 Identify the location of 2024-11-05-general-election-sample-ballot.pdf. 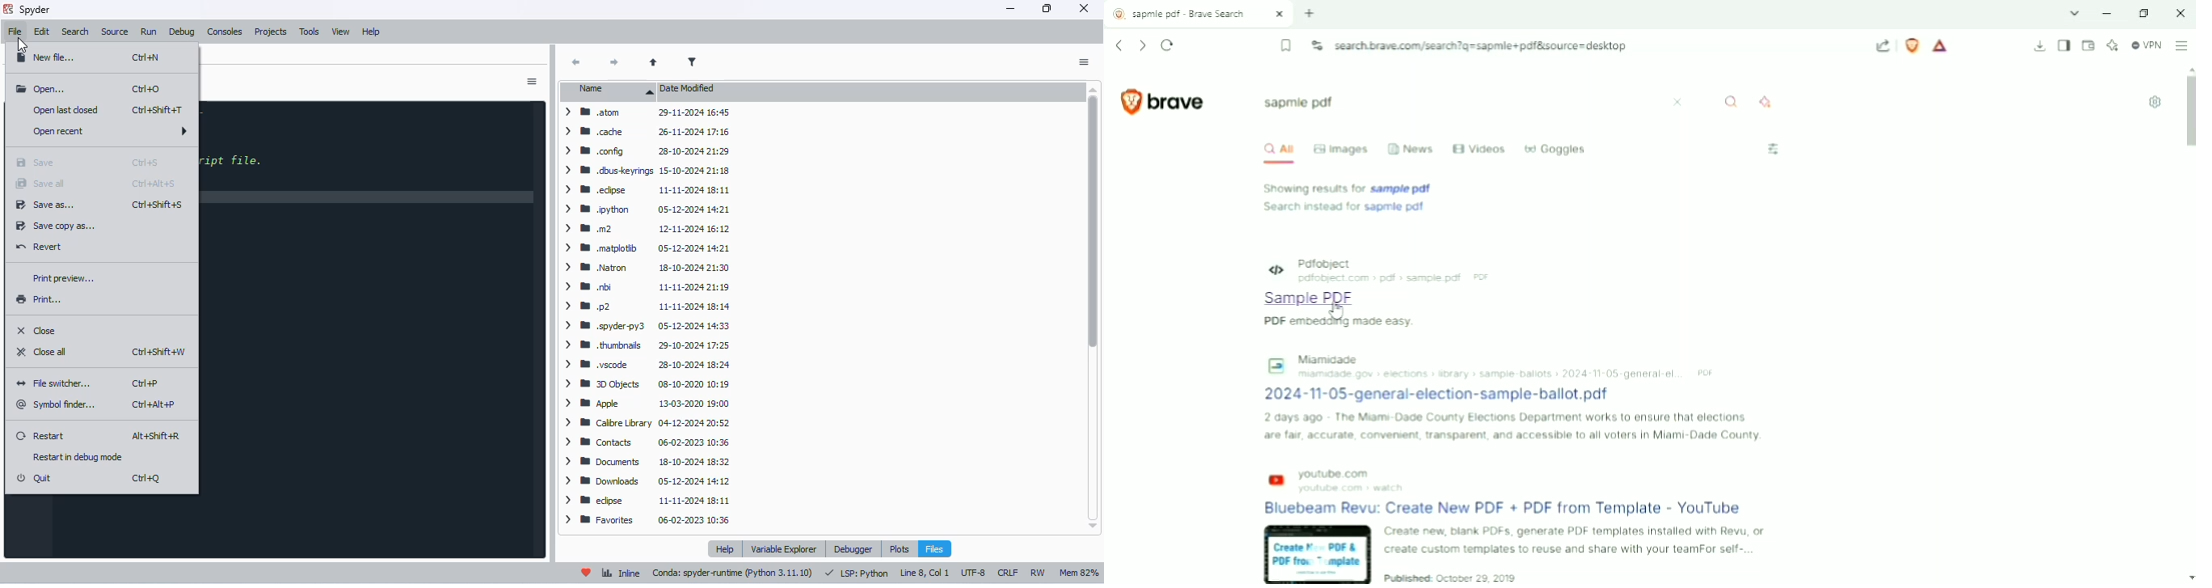
(1443, 393).